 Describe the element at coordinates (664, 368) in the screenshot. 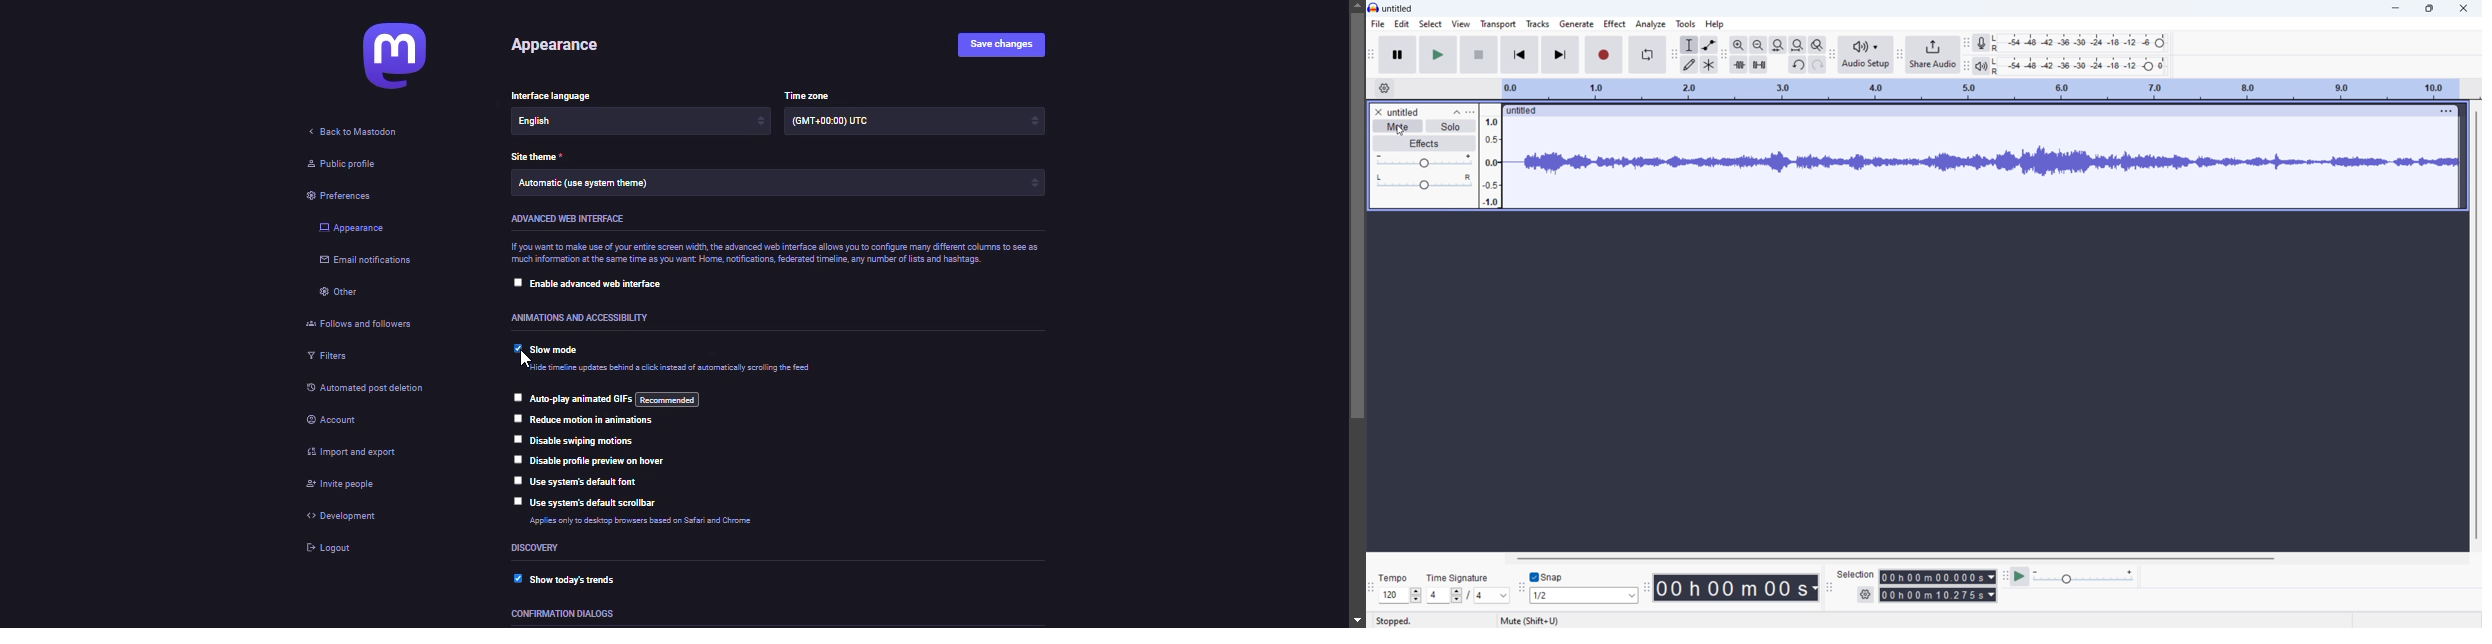

I see `Hide timeline updates behind a click instead of automatically scrolling the tool.` at that location.